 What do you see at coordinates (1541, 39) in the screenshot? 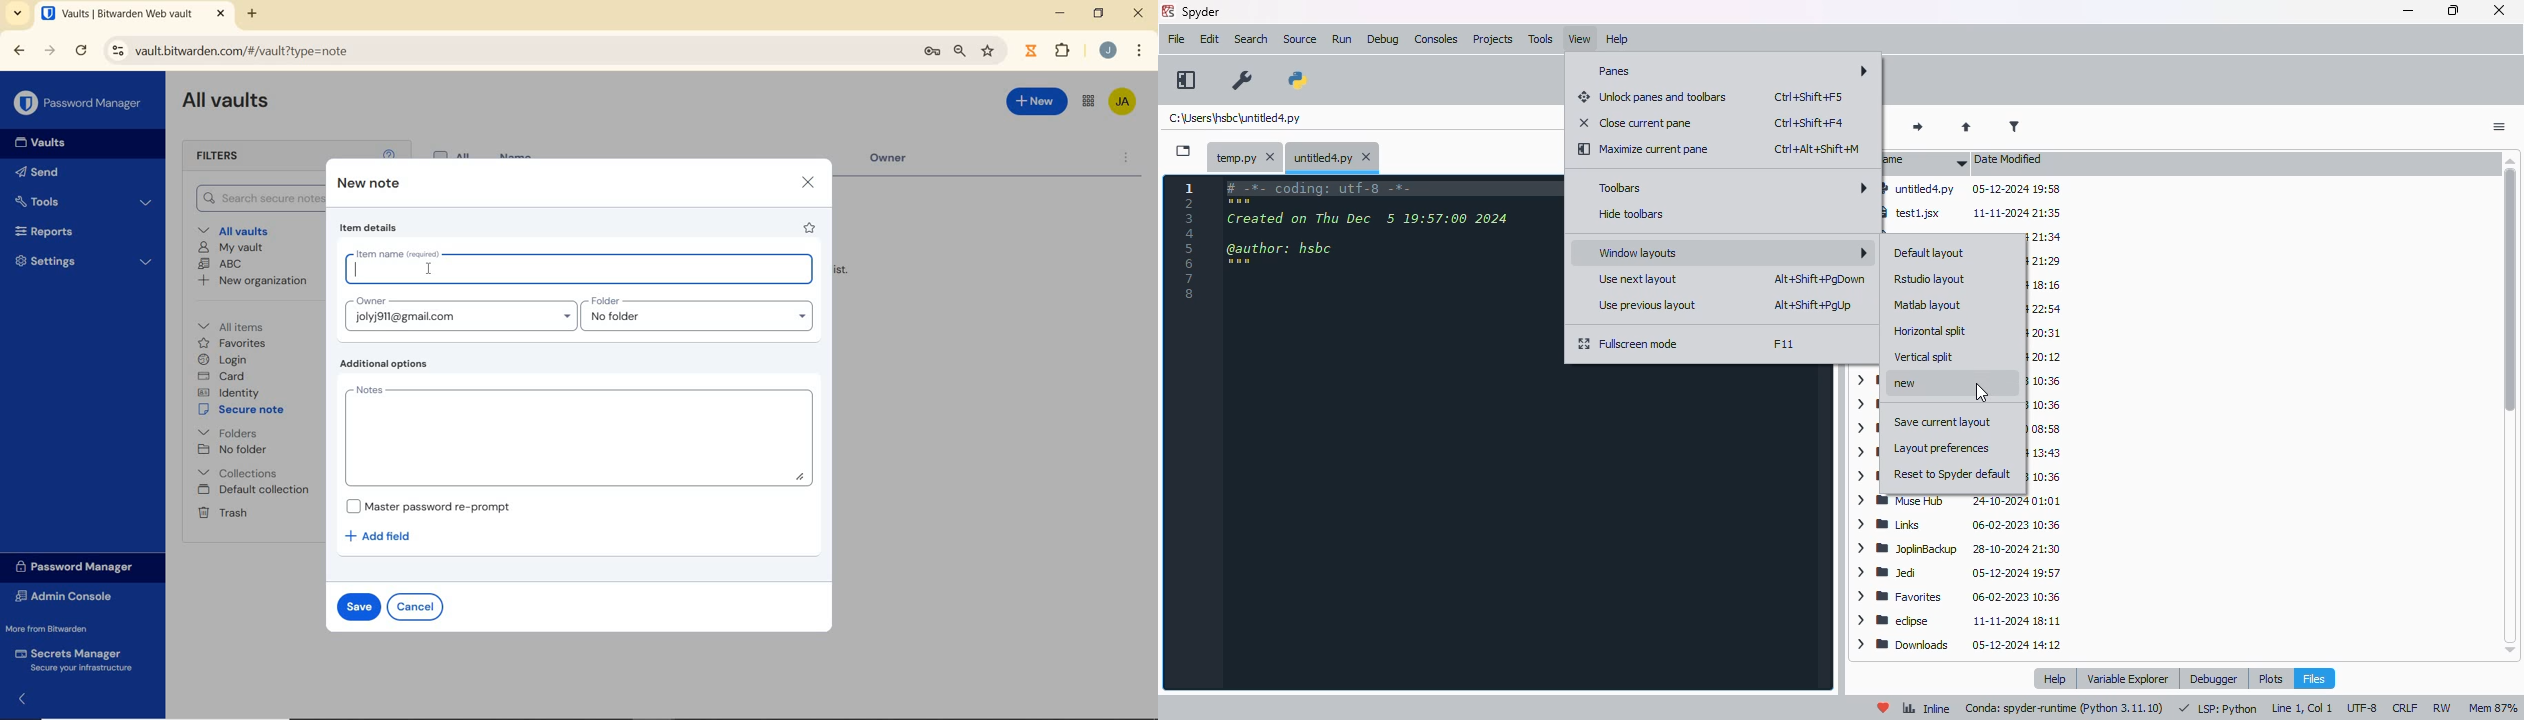
I see `tools` at bounding box center [1541, 39].